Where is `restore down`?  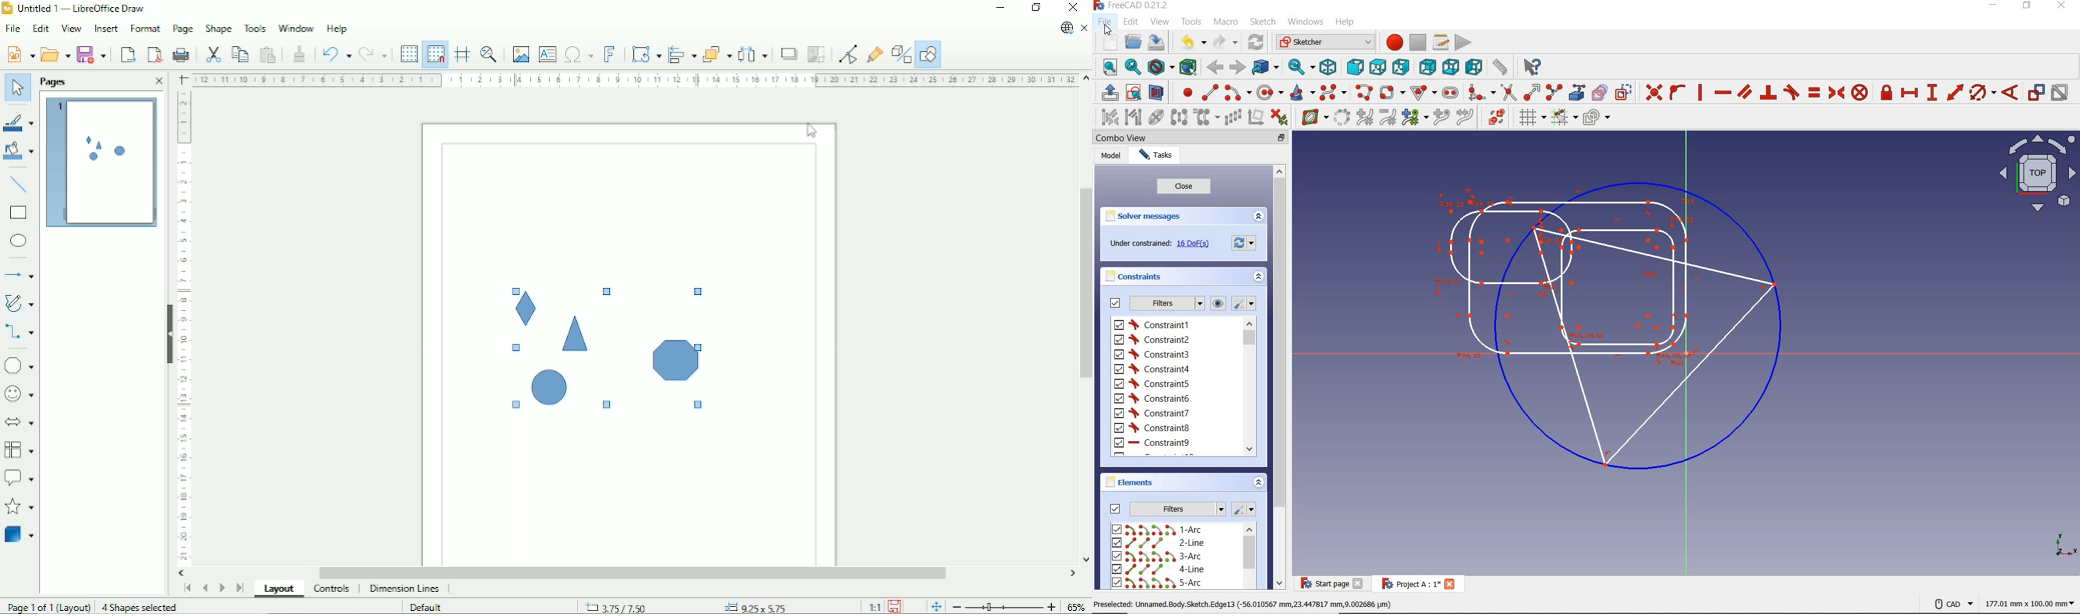
restore down is located at coordinates (2027, 6).